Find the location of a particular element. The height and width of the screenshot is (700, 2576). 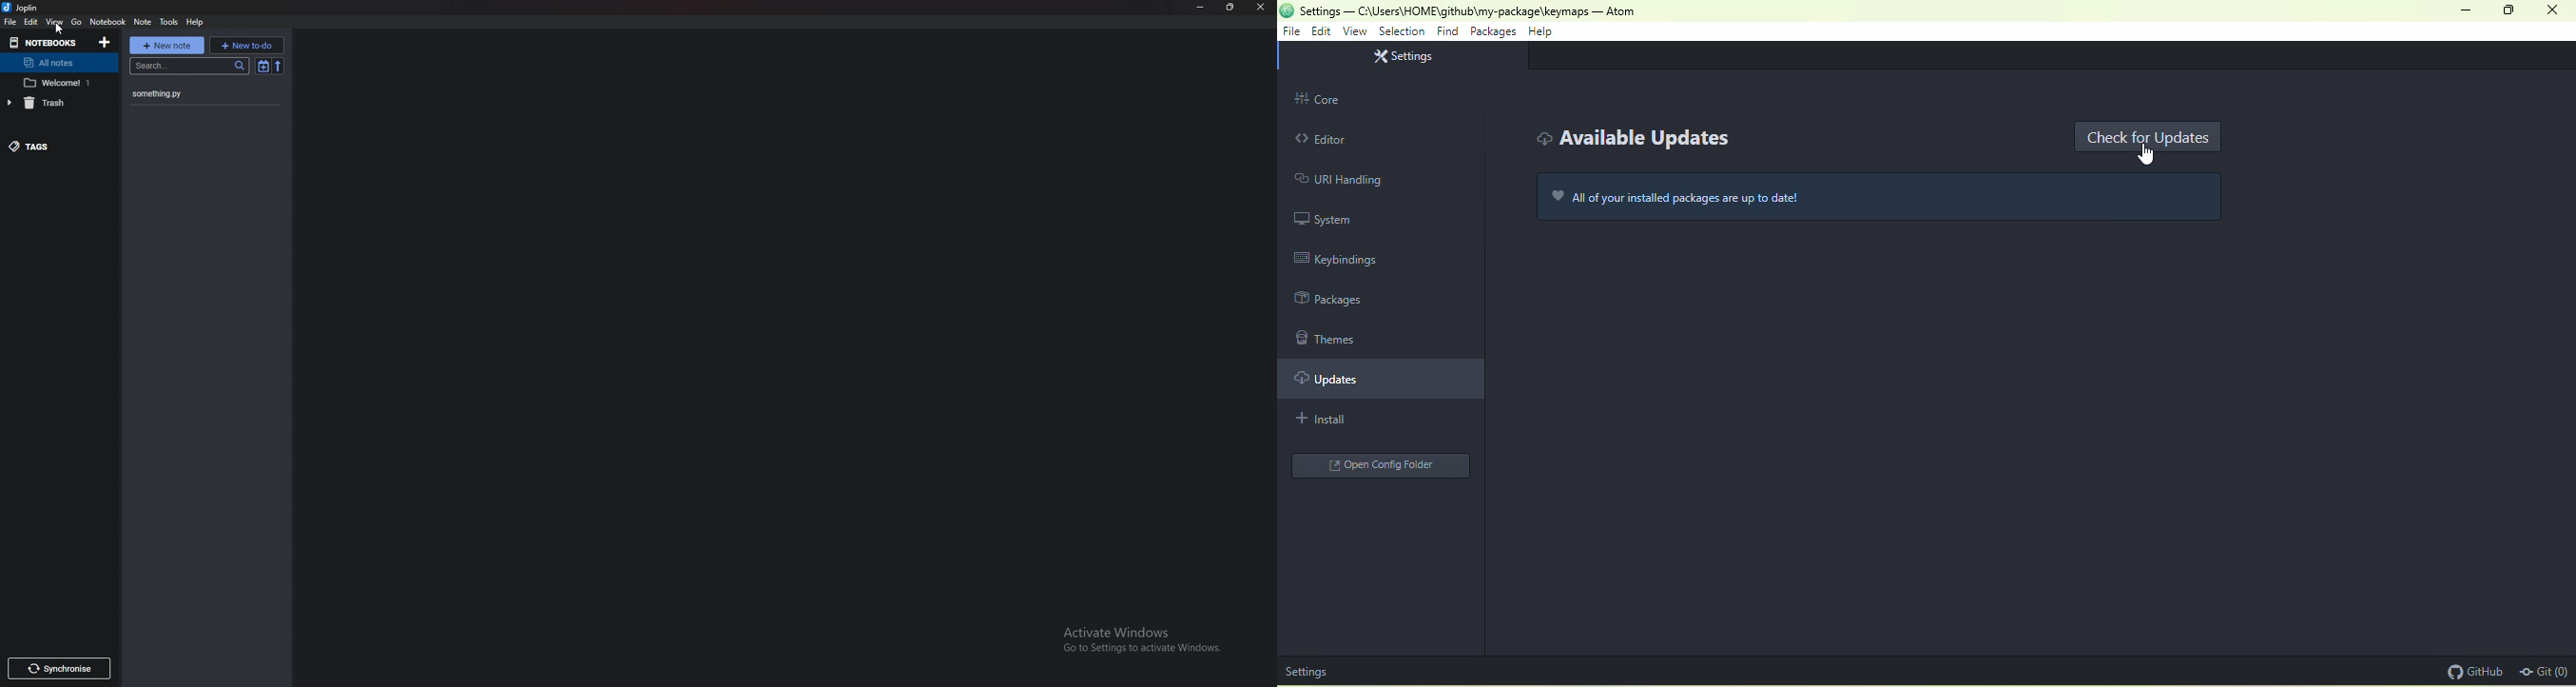

Notebook is located at coordinates (107, 21).